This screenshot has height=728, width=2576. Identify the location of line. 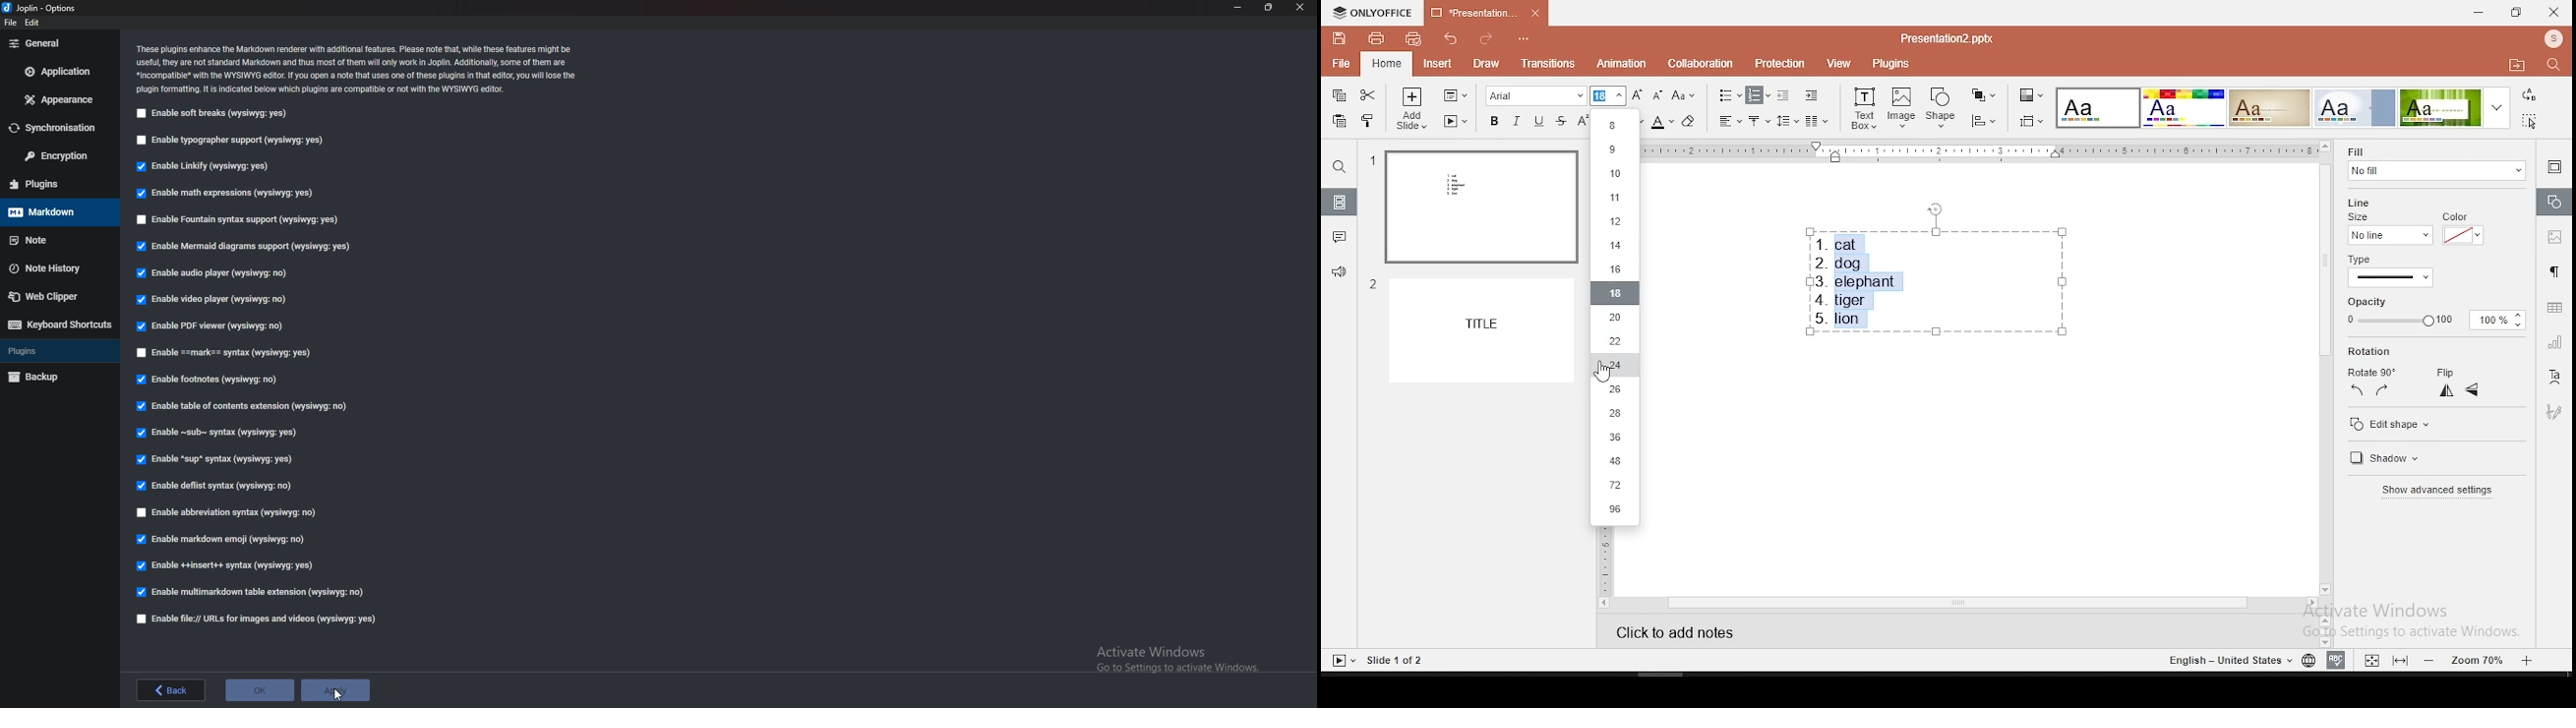
(2367, 198).